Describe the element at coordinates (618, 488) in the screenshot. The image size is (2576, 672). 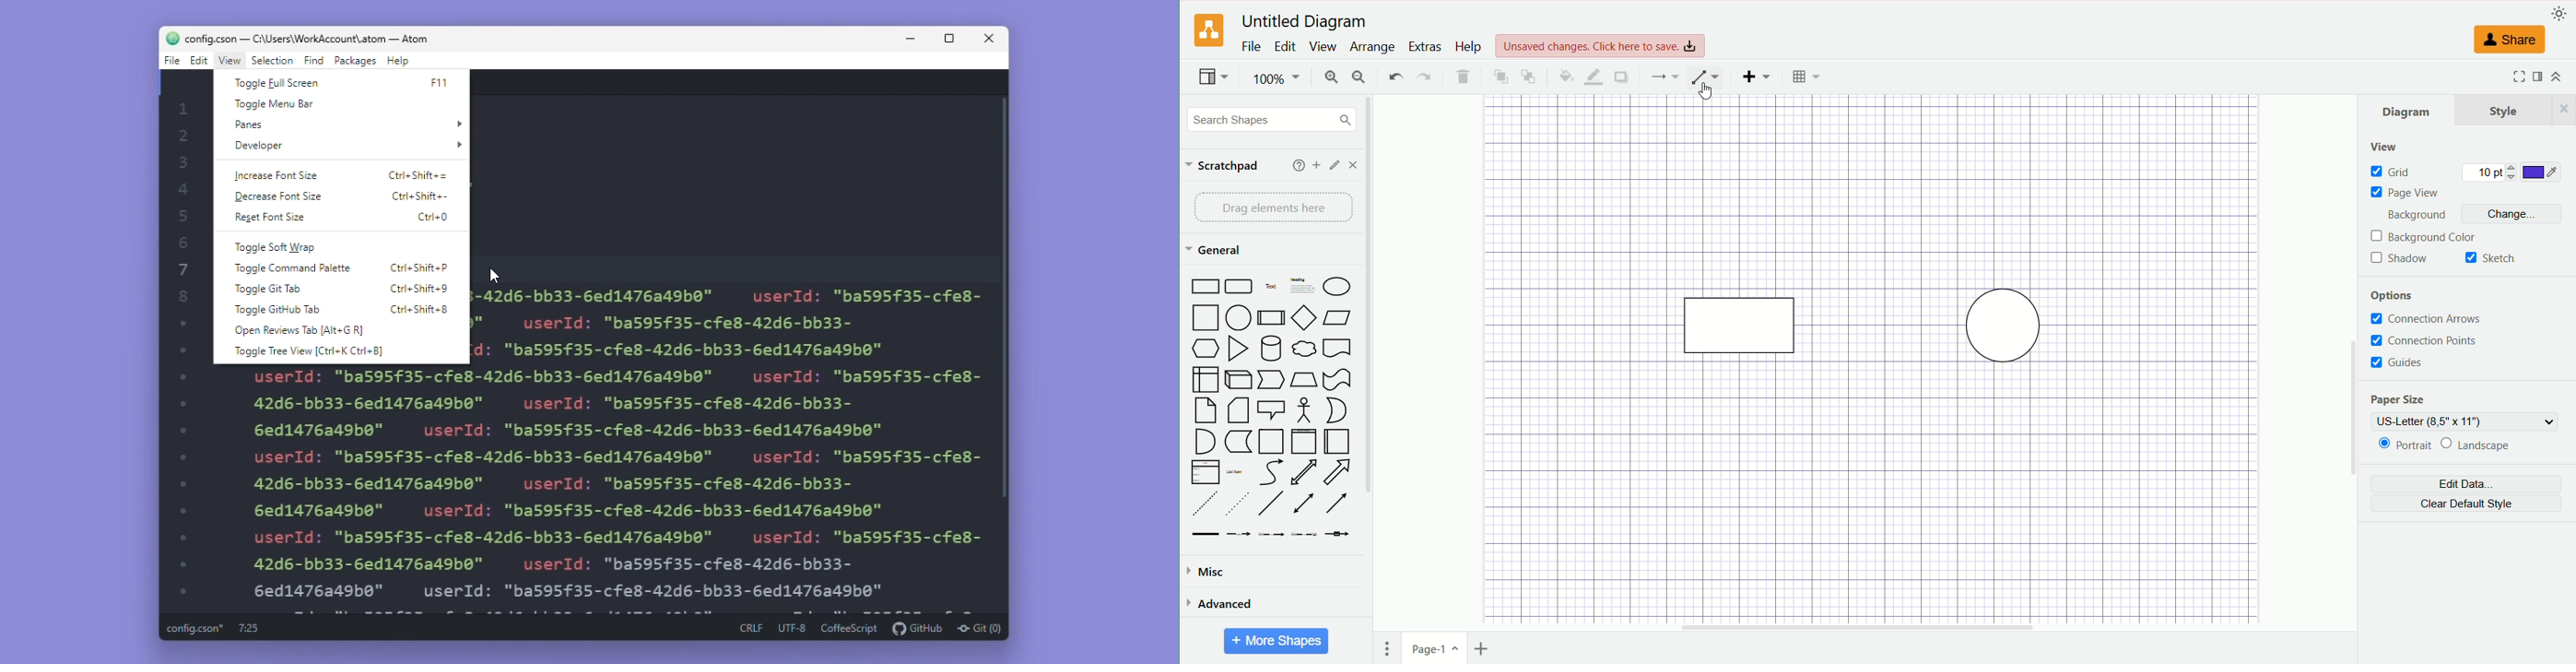
I see `userId: "ba595f35-cfe8-42d6-bb33-6ed1476a49b8" userId: "ba595f35-cfe8-42d6-bb33-6ed1476a49b0" userId: "ba595f35-cfe8-42d6-bb33-6ed1476a49b0" userId: "ba595f35-cfe8-42d6-bb33-6ed1476a49b0" userId: "ba595f35-cfe8-42d6-bb33-6ed1476a49b0" userId: "ba595f35-cfe8-42d6-bb33-6ed1476a49b0" userId: "ba595f35-cfe8-42d6-bb33-6ed1476a49b8" userId: "ba595f35-cfe8-42d6-bb33-6ed1476a49be" userId: "ba595f35-cfe8-42d6-bb33-6ed1476a49be" 42d6-bb33-6ed1476a49b0" userId: "ba595f35-cfe8-42d6-bb33-userId: "ba595f35-cfe8-6ed1476a49b8" userId: "ba595f35-cfe8-42d6-bb33-6ed1476a49b0"` at that location.